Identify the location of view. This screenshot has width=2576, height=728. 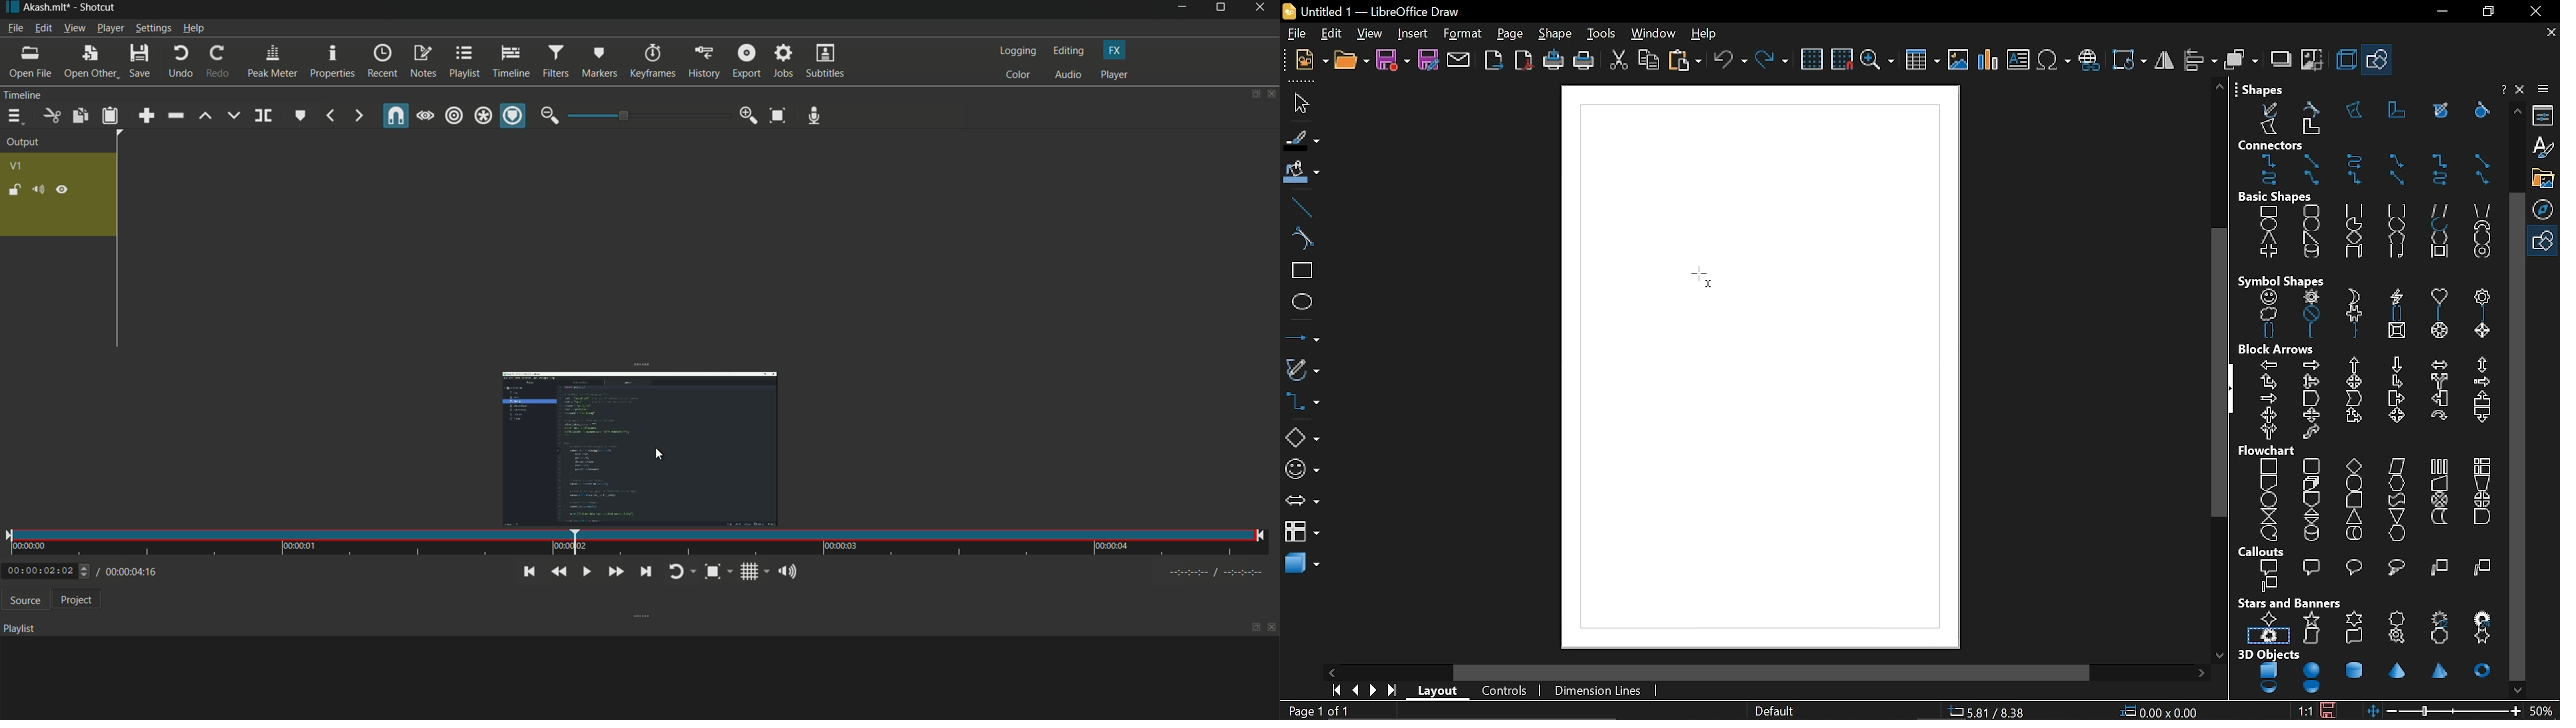
(1372, 34).